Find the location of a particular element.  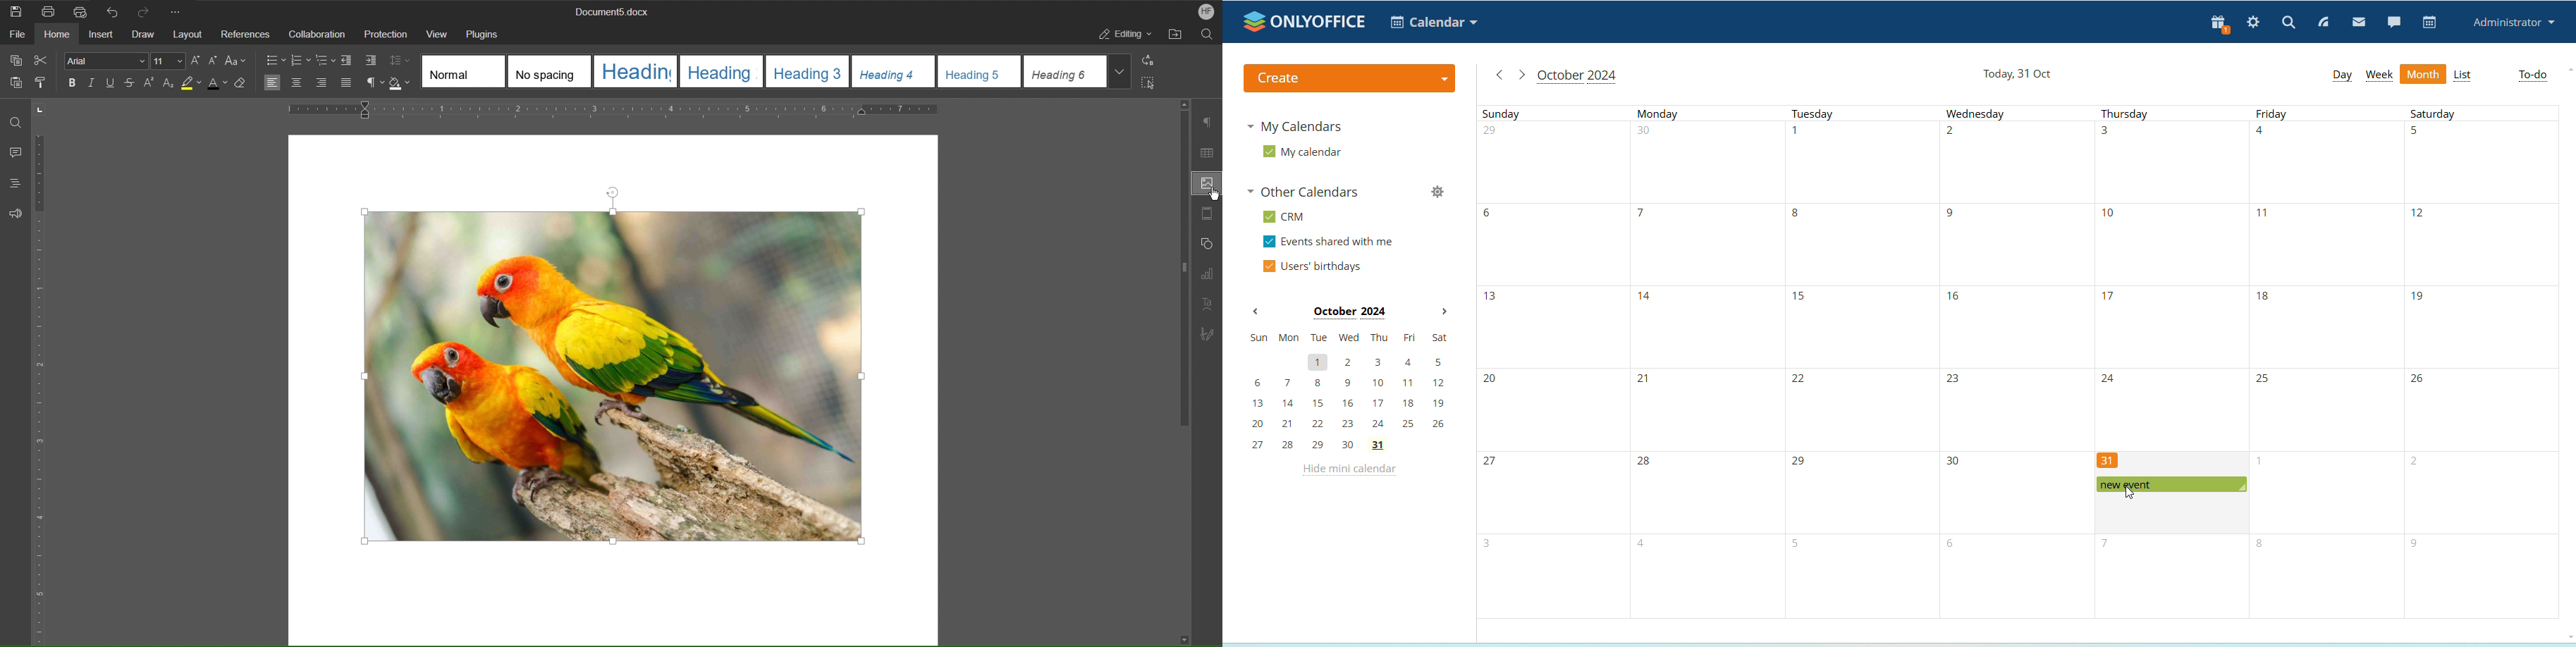

Collaboration is located at coordinates (315, 34).